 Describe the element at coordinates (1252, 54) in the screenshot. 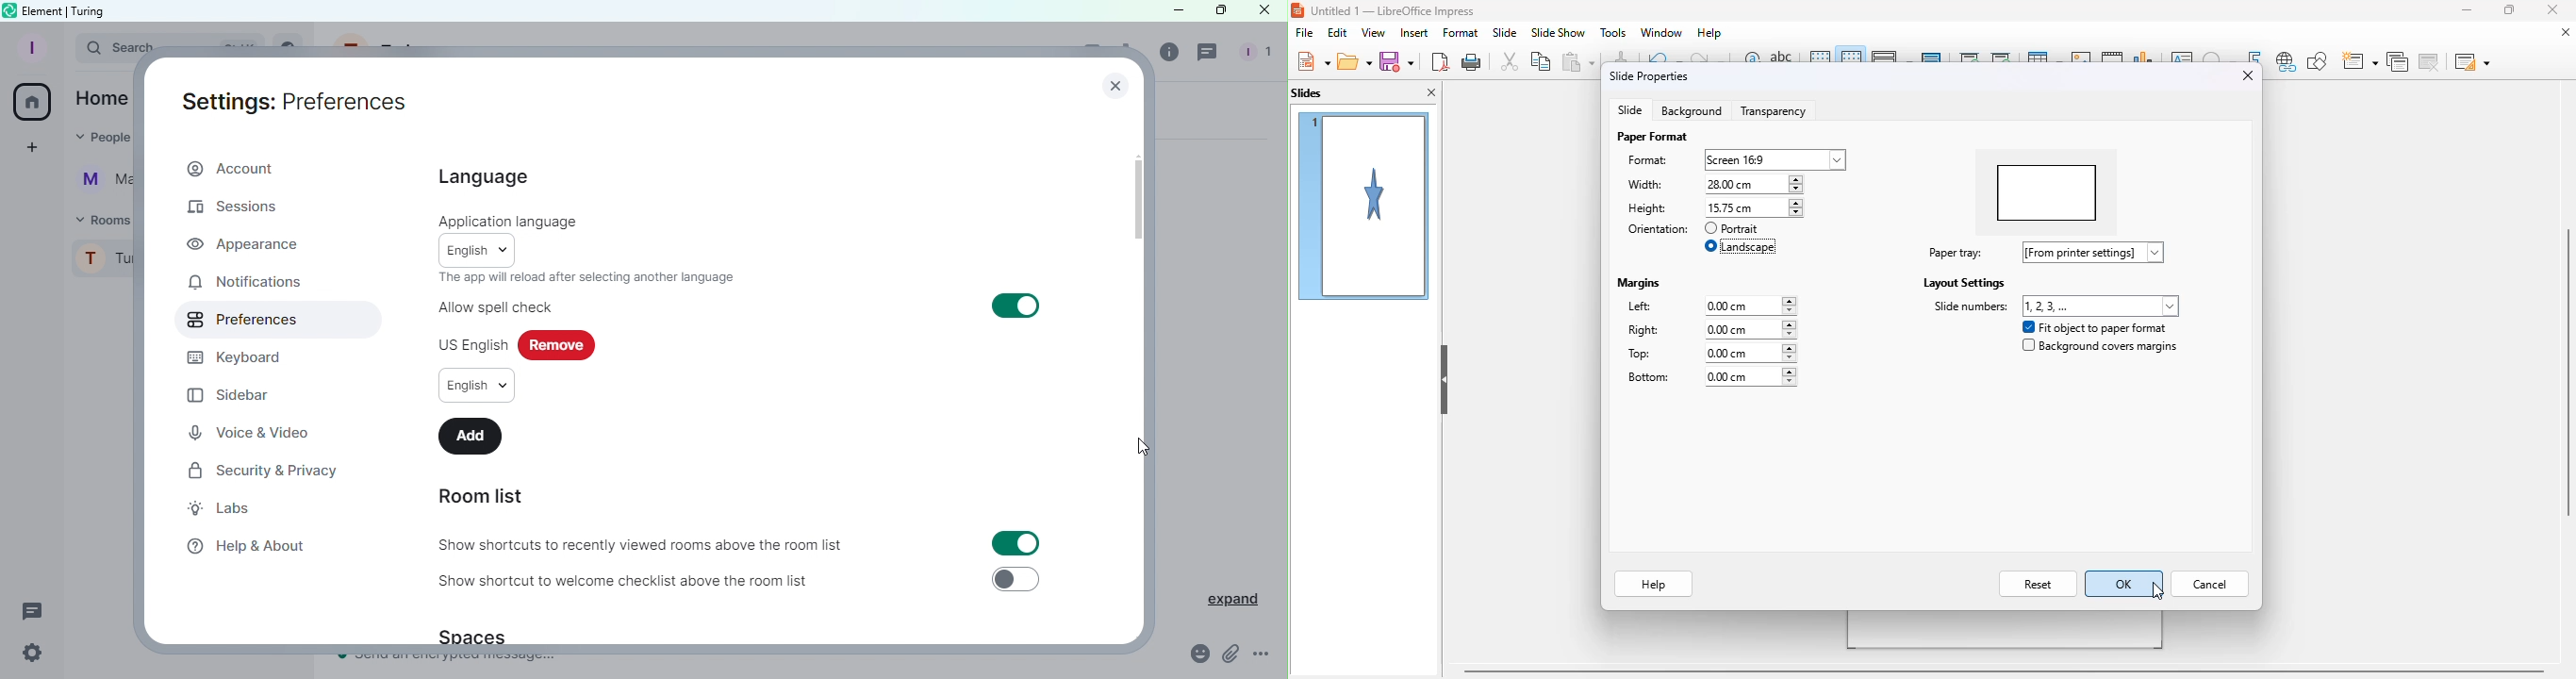

I see `People` at that location.